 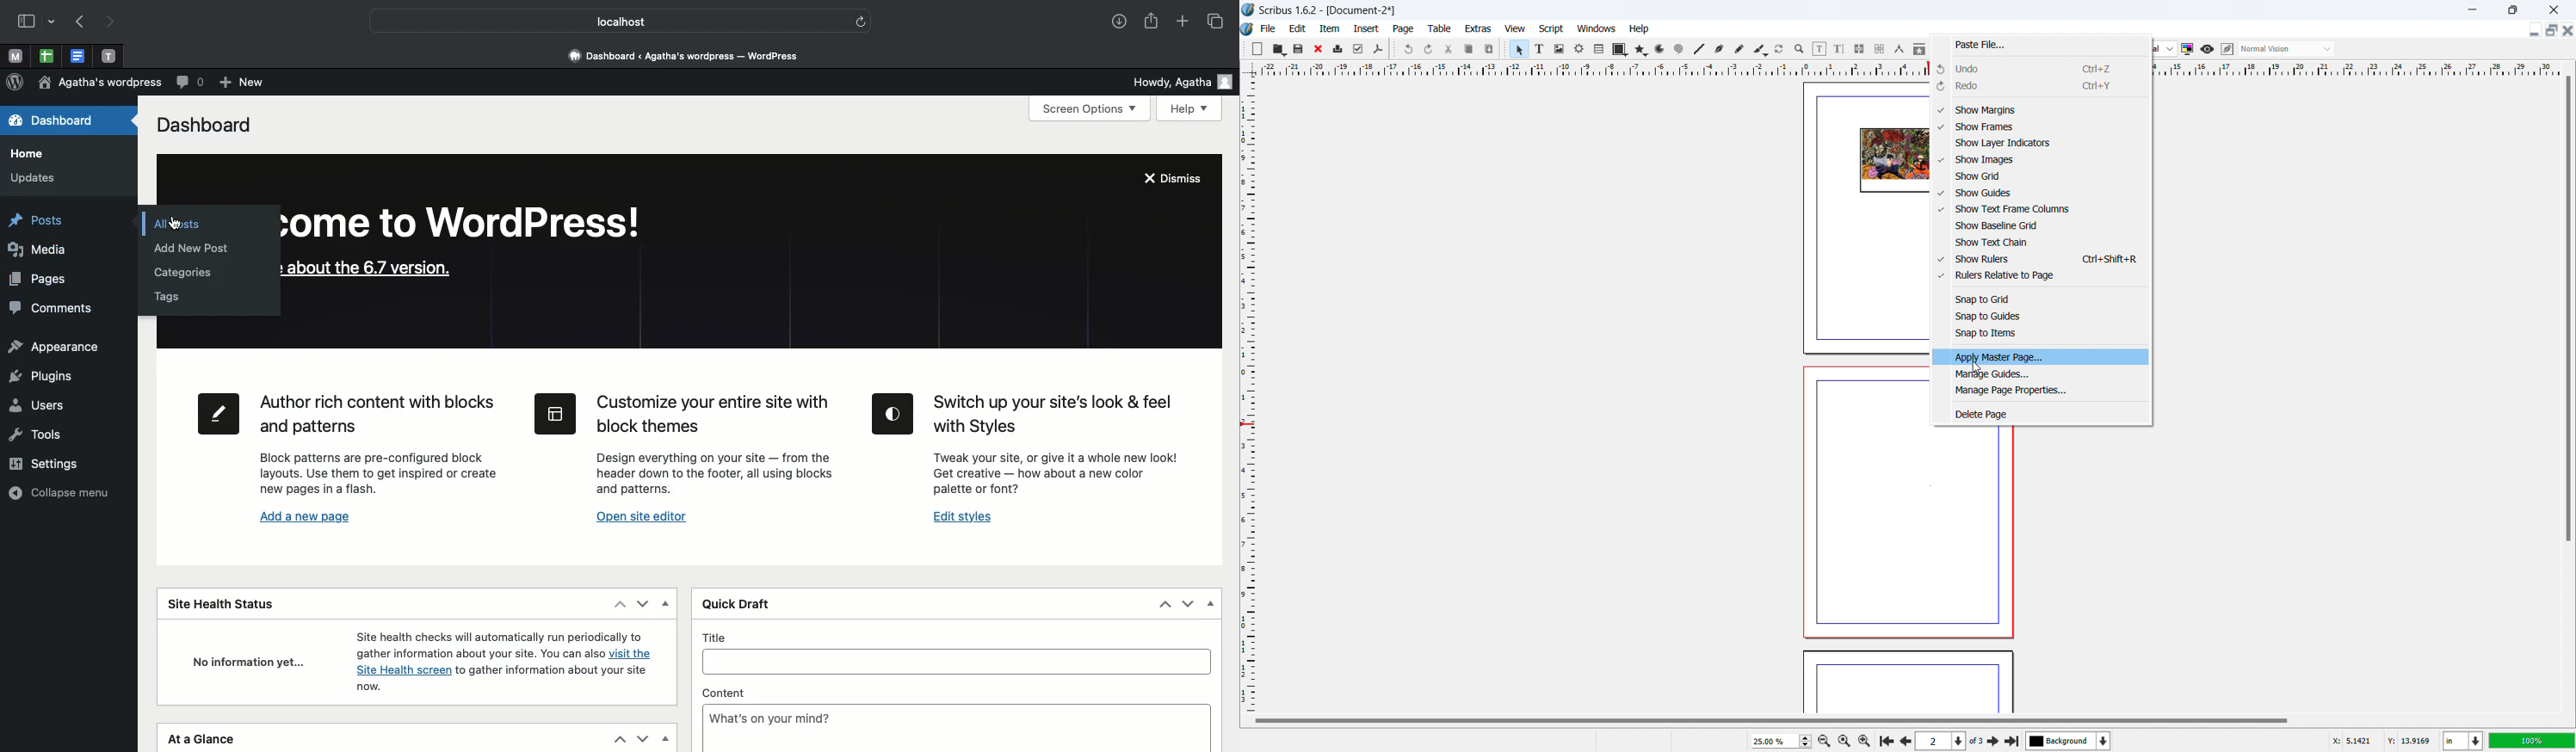 What do you see at coordinates (2040, 86) in the screenshot?
I see `redo` at bounding box center [2040, 86].